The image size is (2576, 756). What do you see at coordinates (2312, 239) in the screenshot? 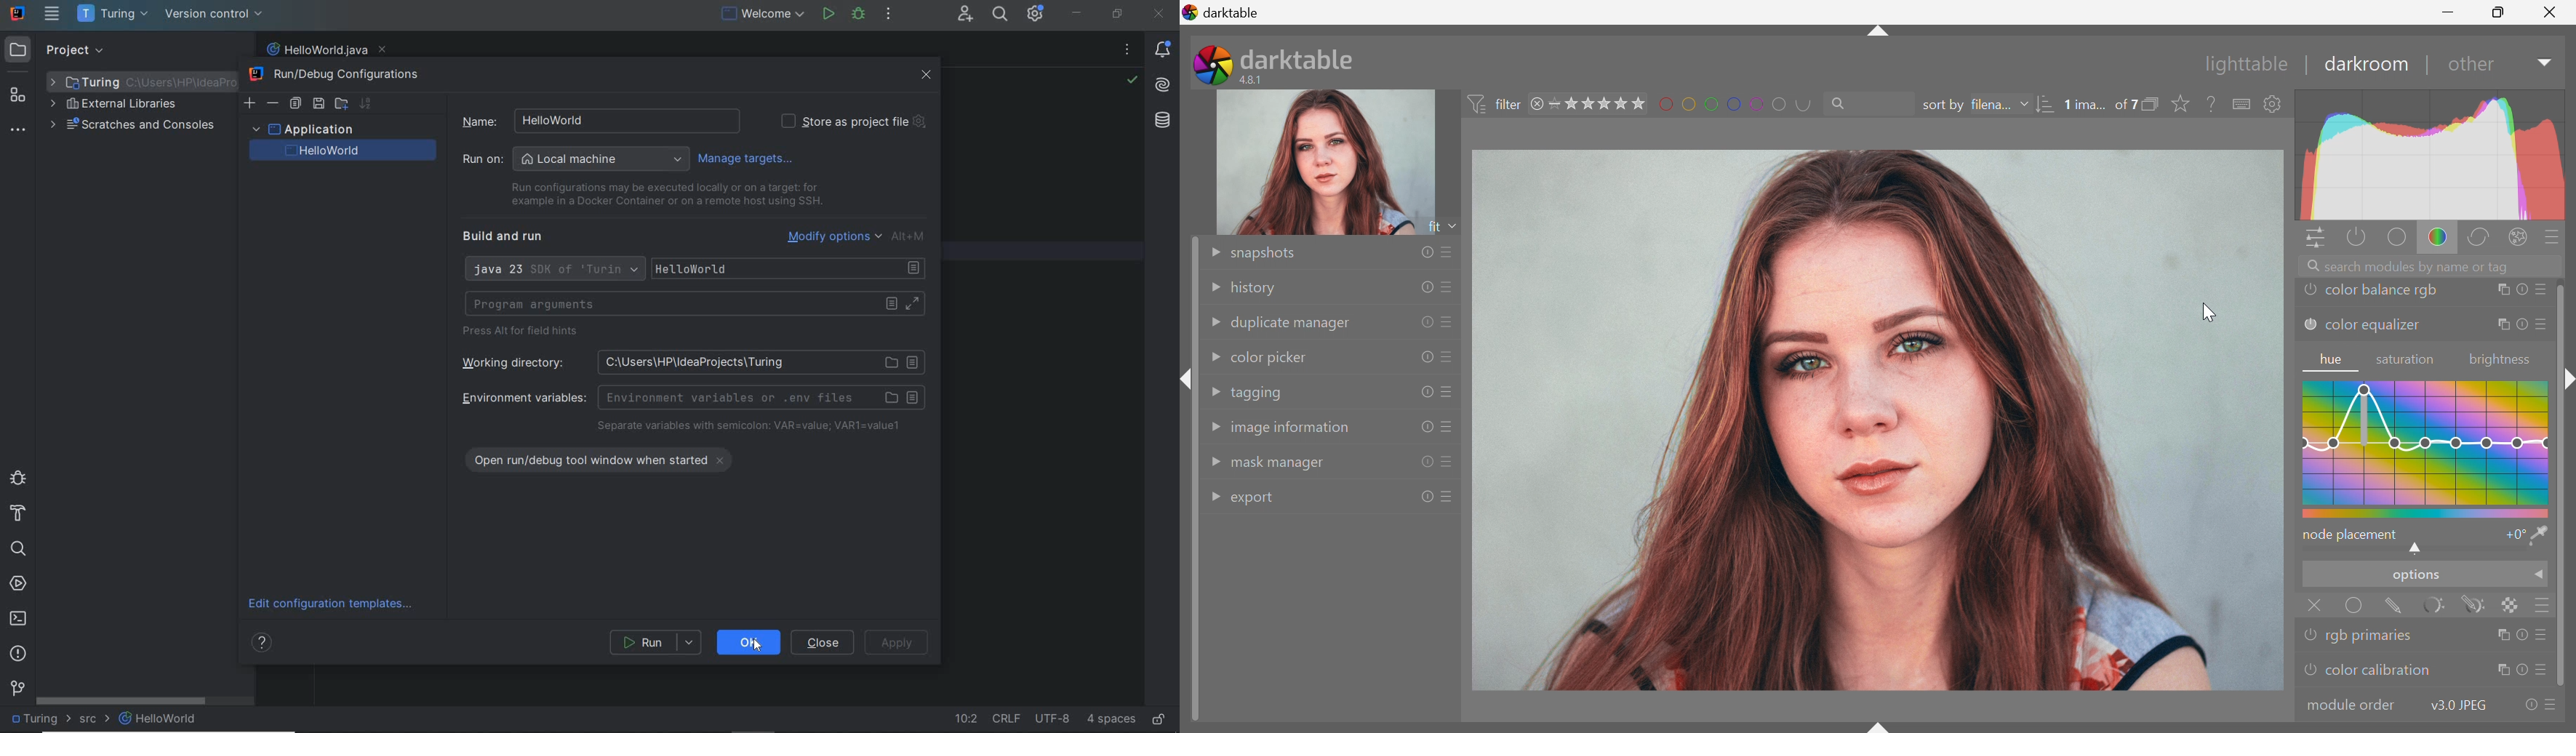
I see `quick access panel` at bounding box center [2312, 239].